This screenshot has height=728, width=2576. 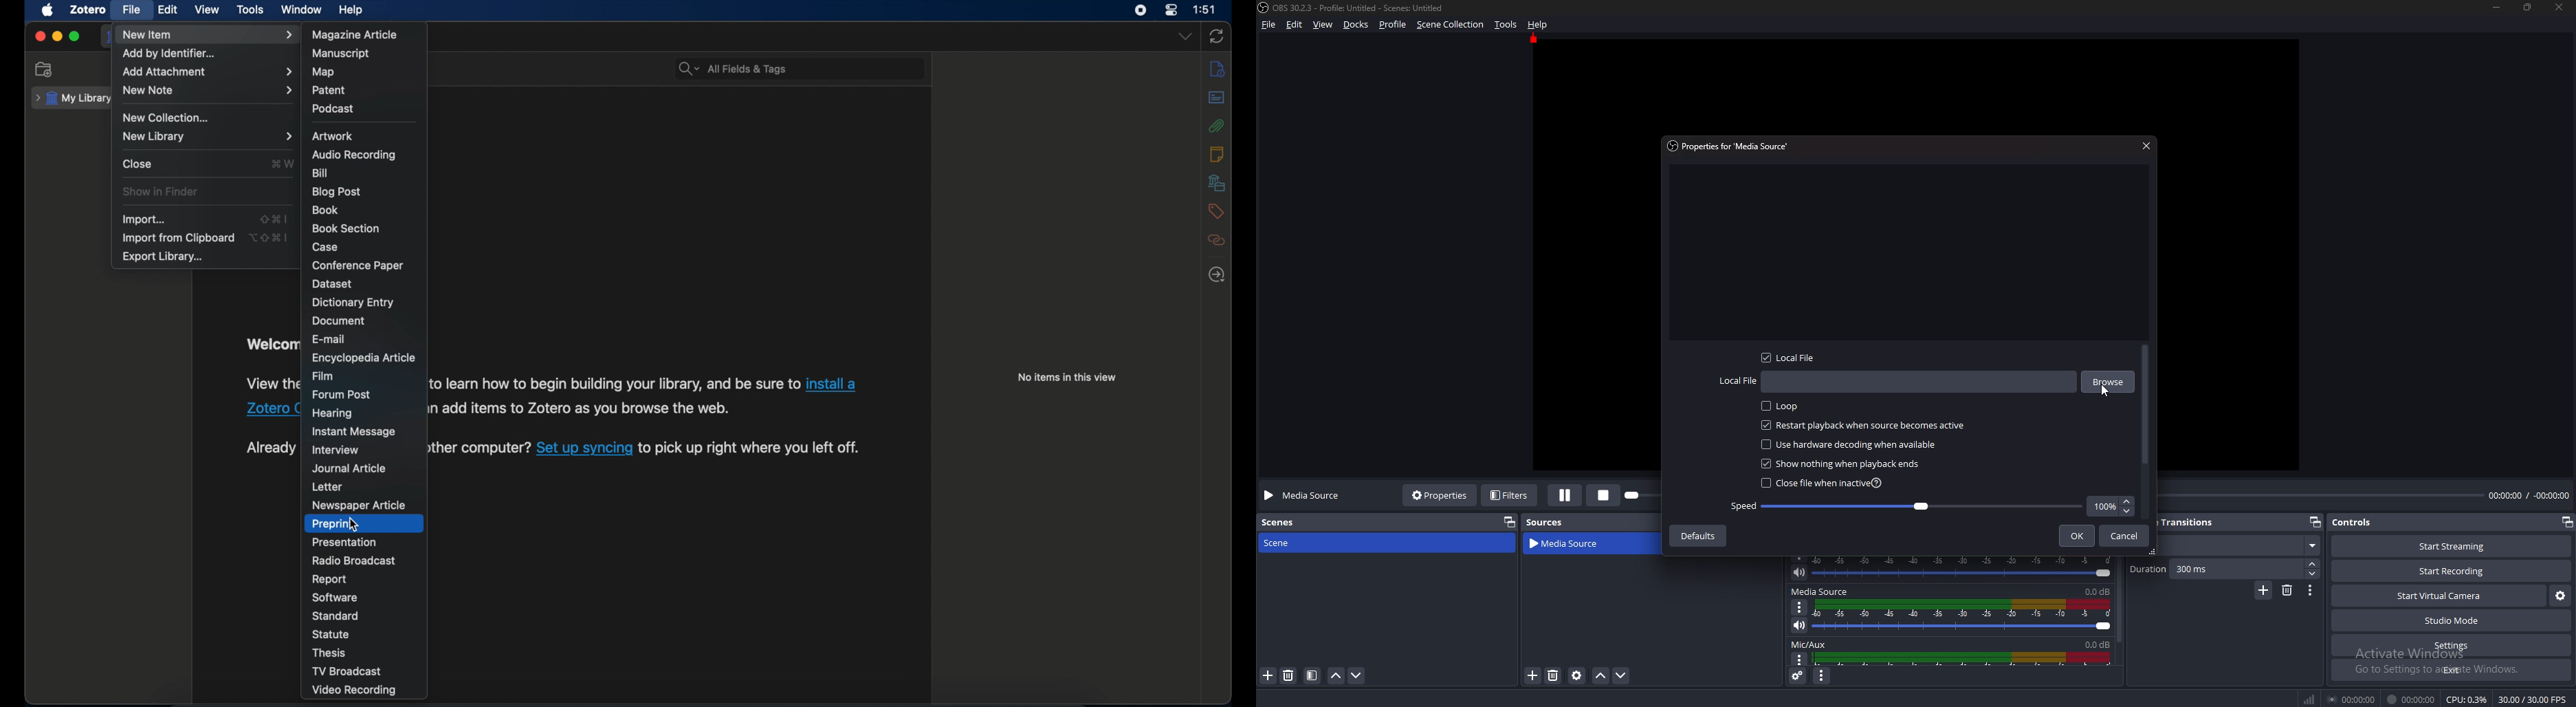 I want to click on CPU: 0.3%, so click(x=2466, y=699).